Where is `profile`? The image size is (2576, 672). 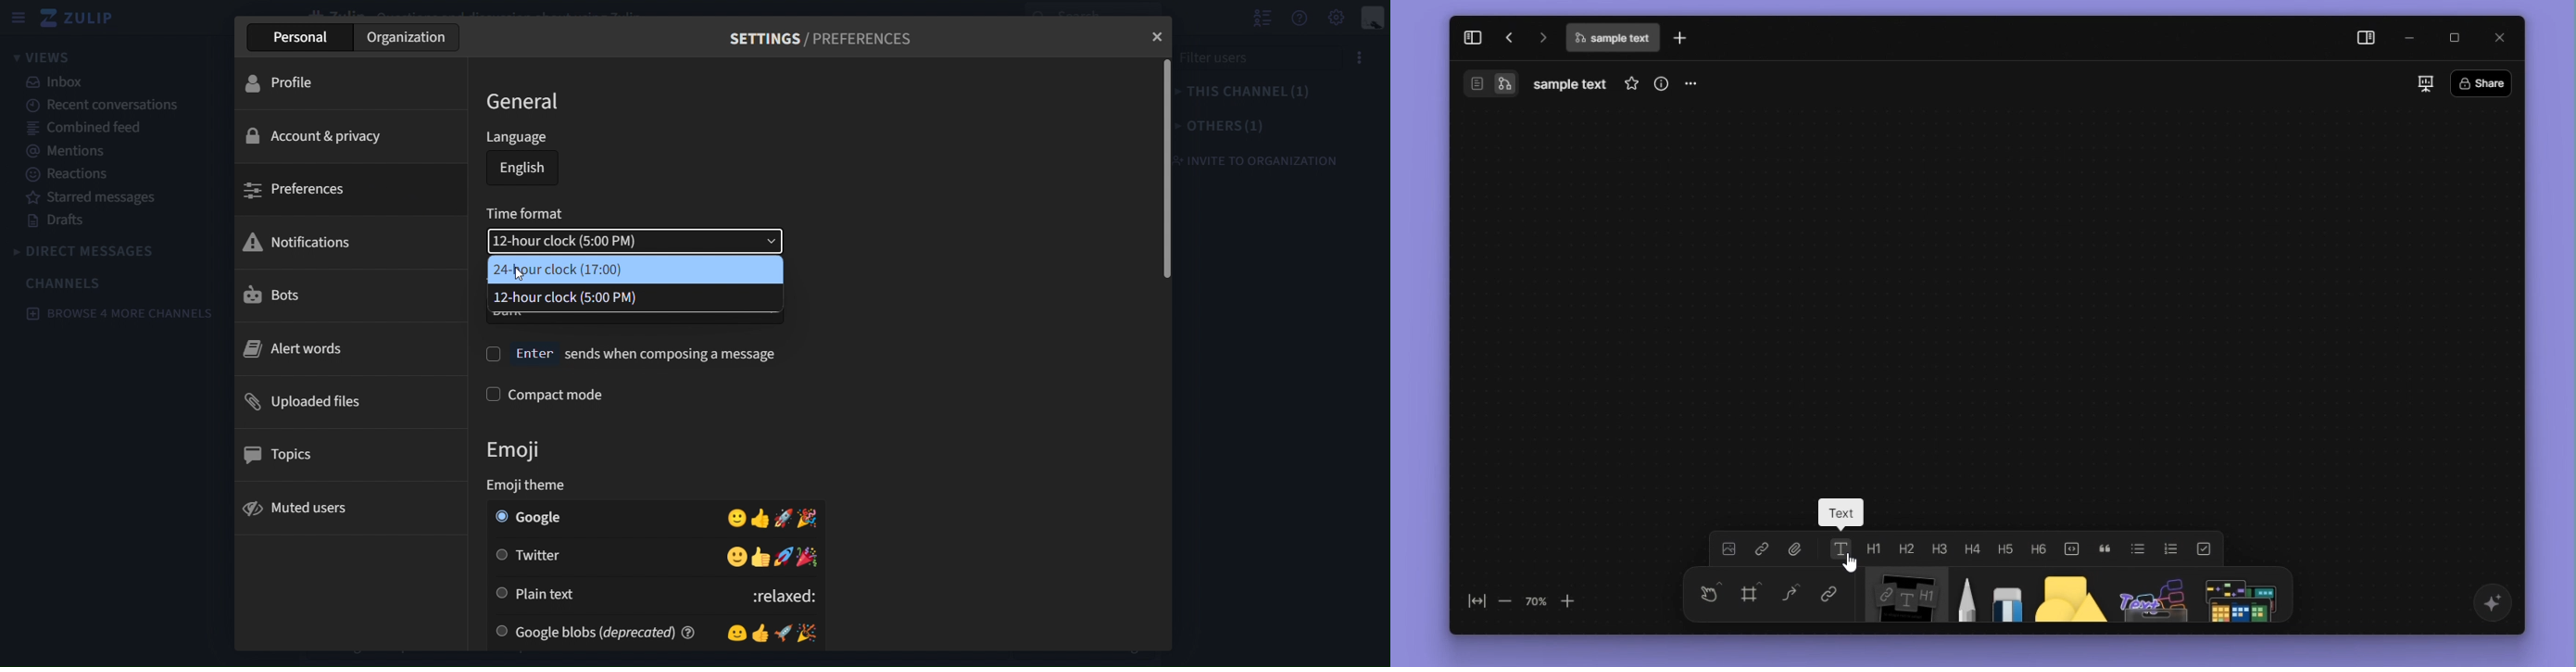 profile is located at coordinates (350, 82).